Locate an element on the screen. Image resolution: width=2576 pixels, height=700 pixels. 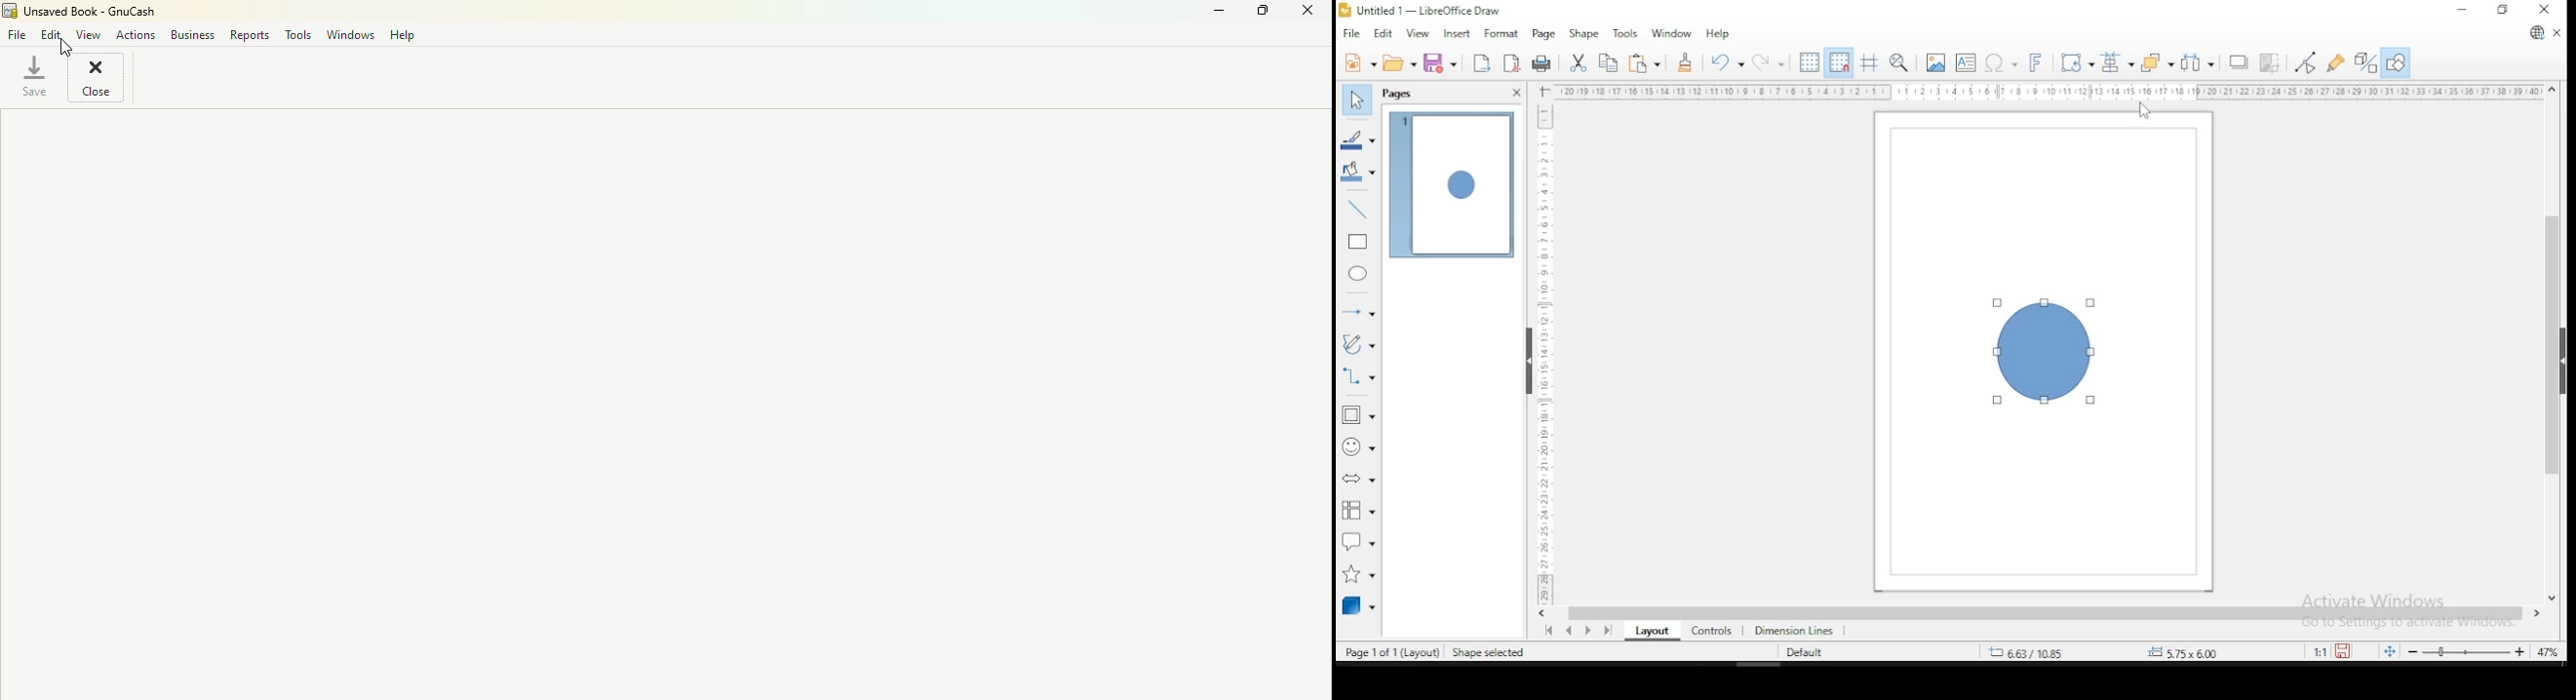
close document is located at coordinates (2557, 31).